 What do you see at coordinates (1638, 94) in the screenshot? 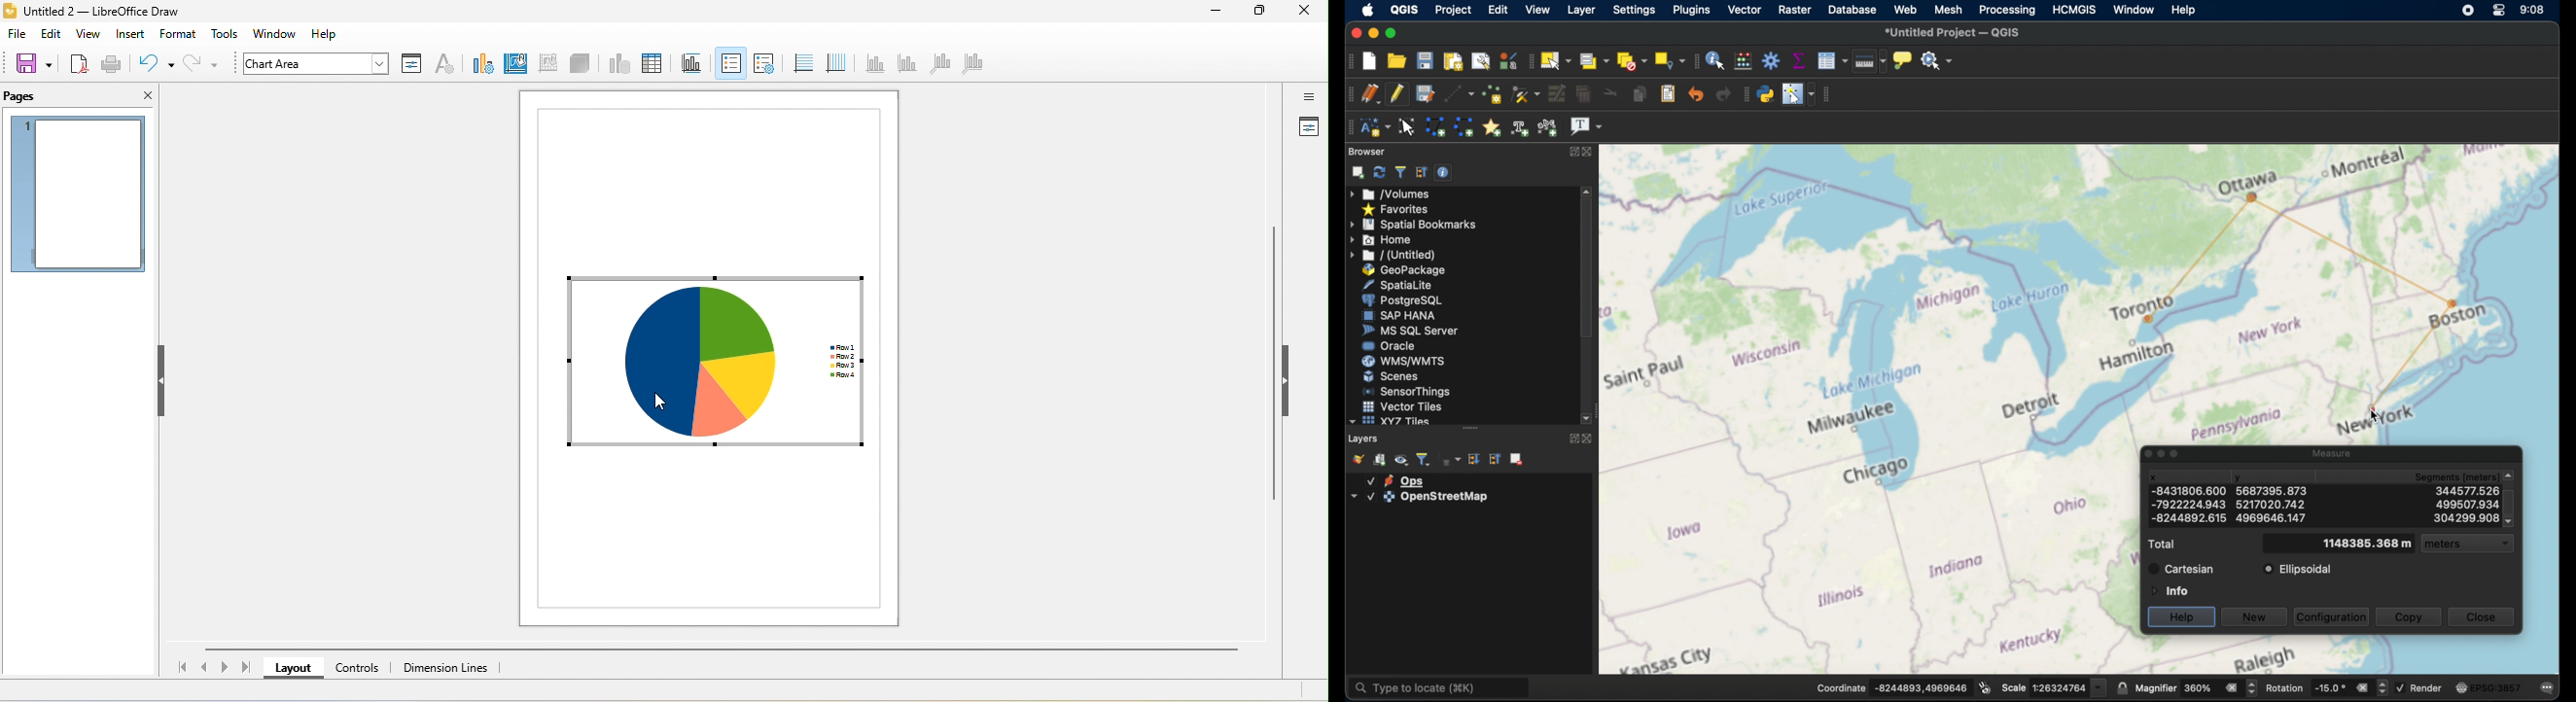
I see `copy features` at bounding box center [1638, 94].